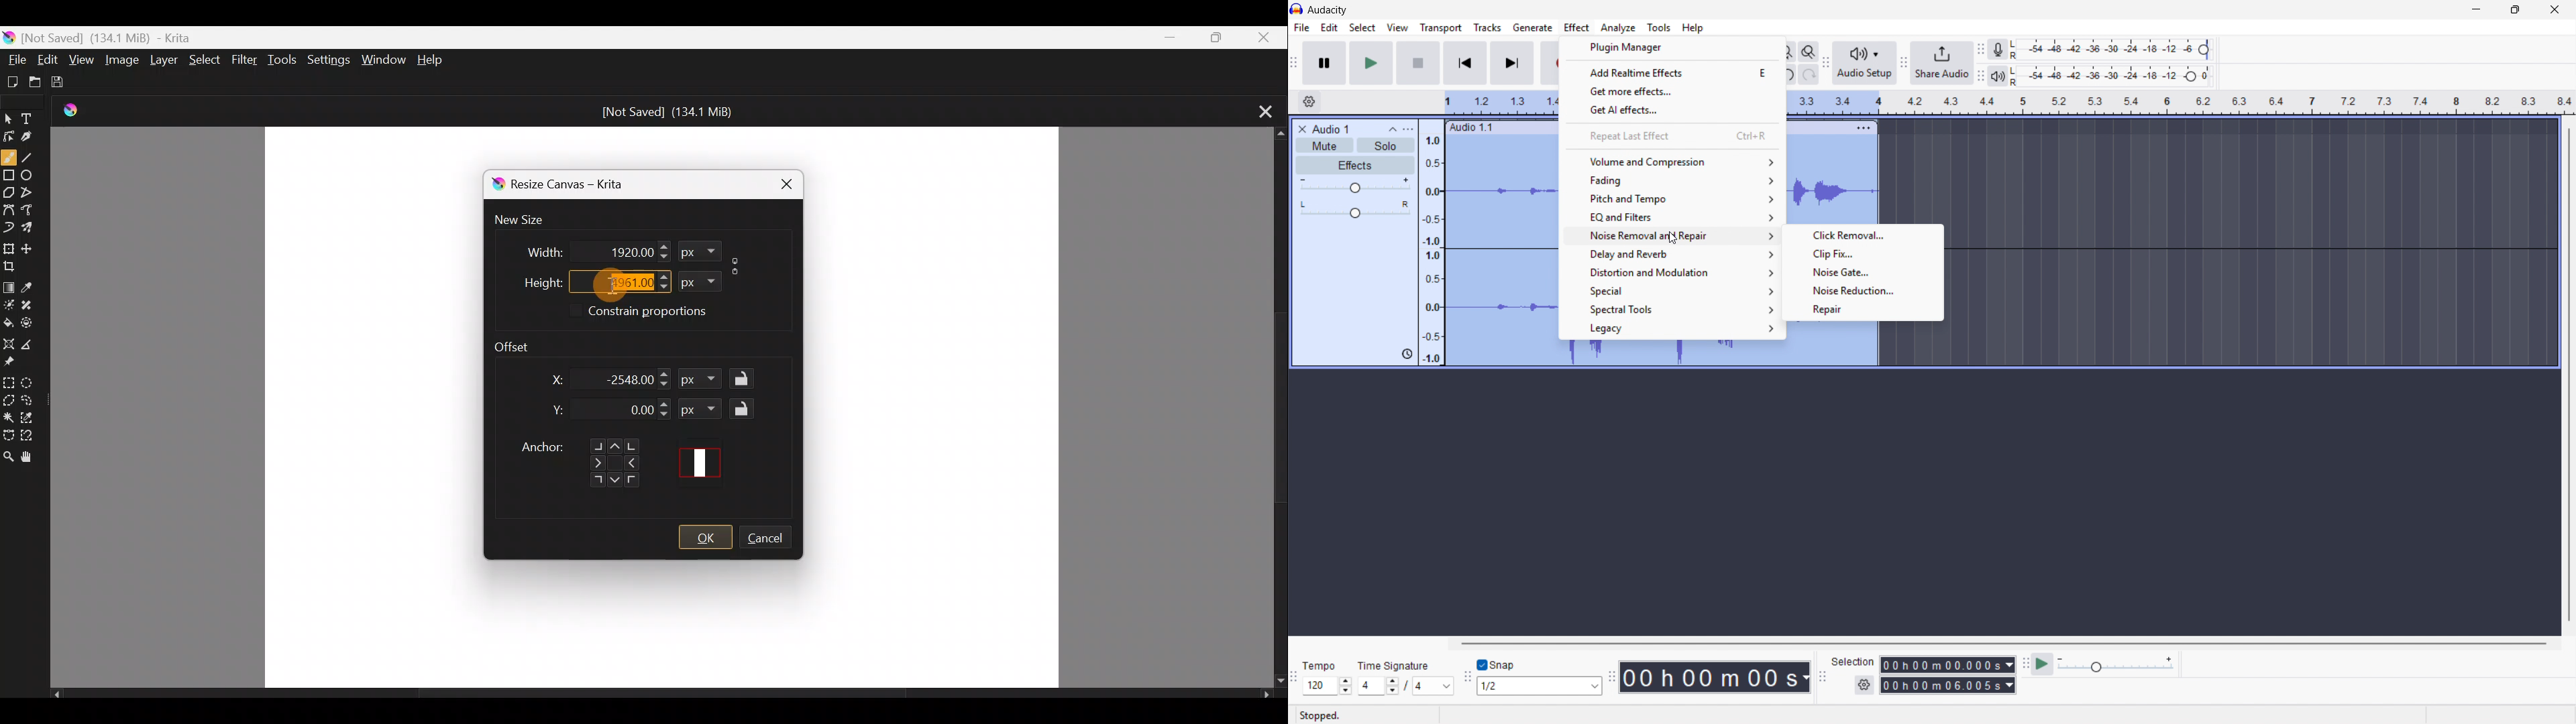 This screenshot has height=728, width=2576. What do you see at coordinates (11, 363) in the screenshot?
I see `Reference images tool` at bounding box center [11, 363].